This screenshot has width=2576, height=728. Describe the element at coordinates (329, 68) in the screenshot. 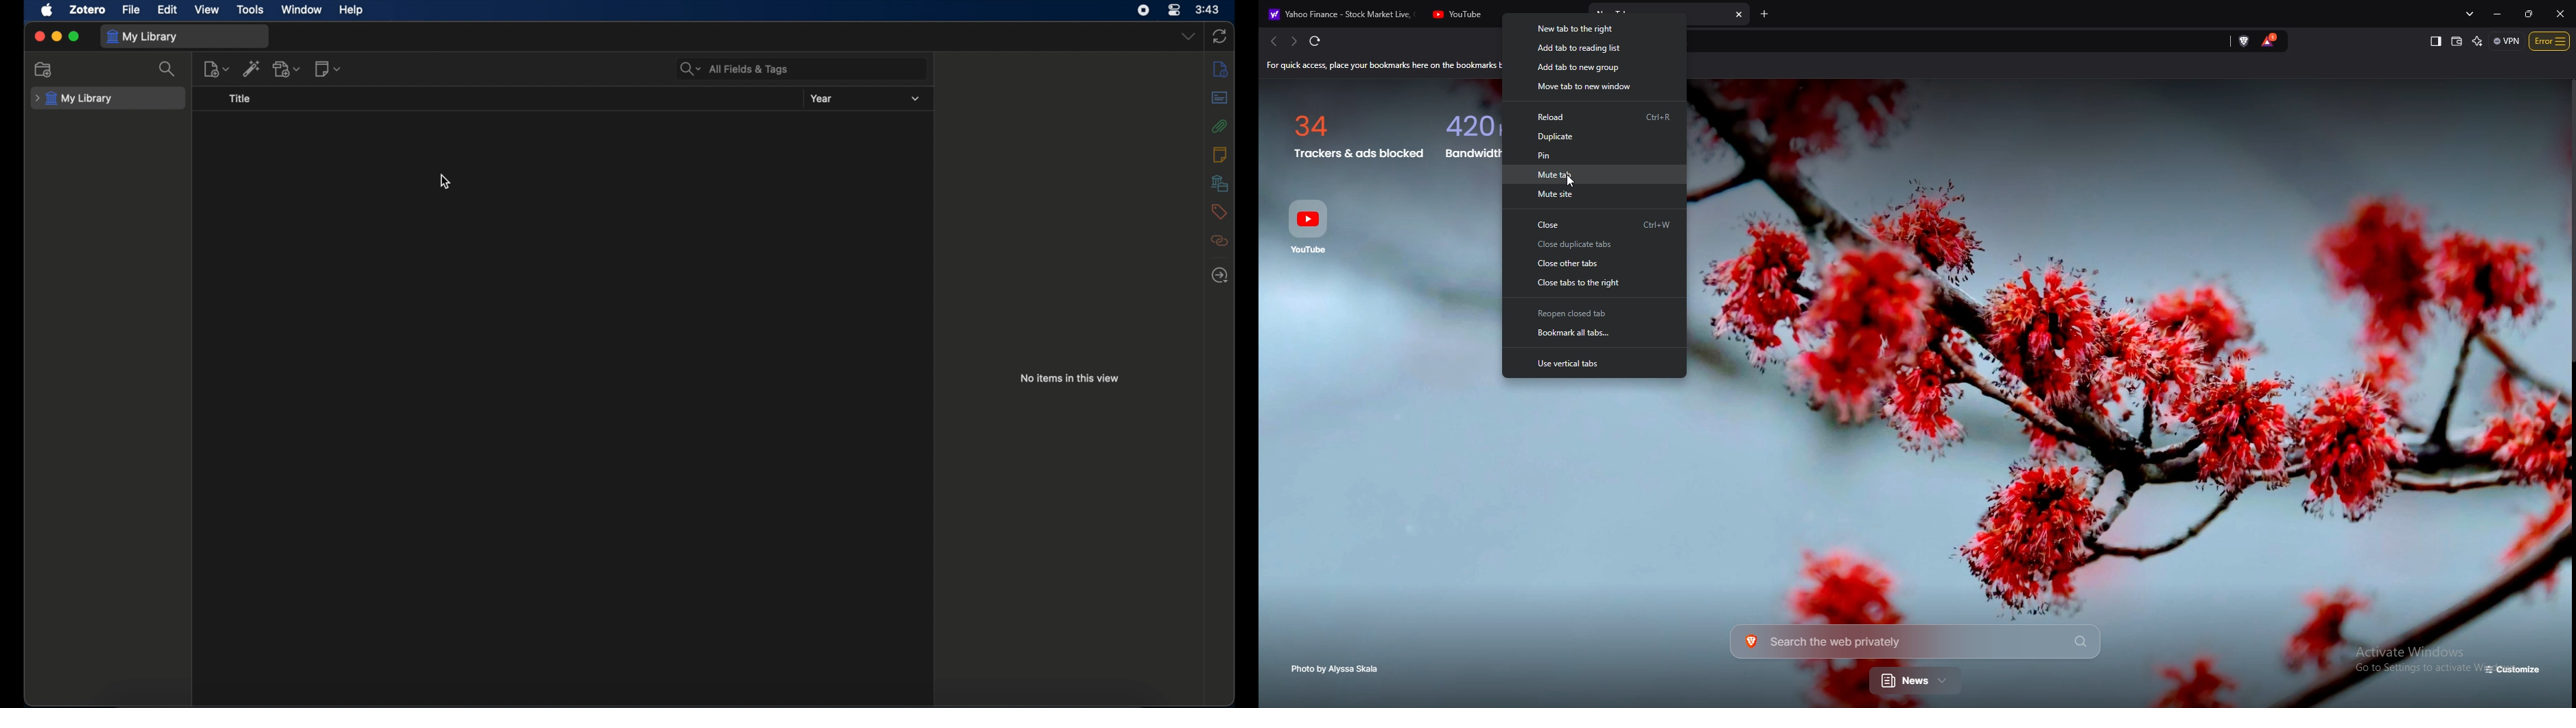

I see `new note` at that location.